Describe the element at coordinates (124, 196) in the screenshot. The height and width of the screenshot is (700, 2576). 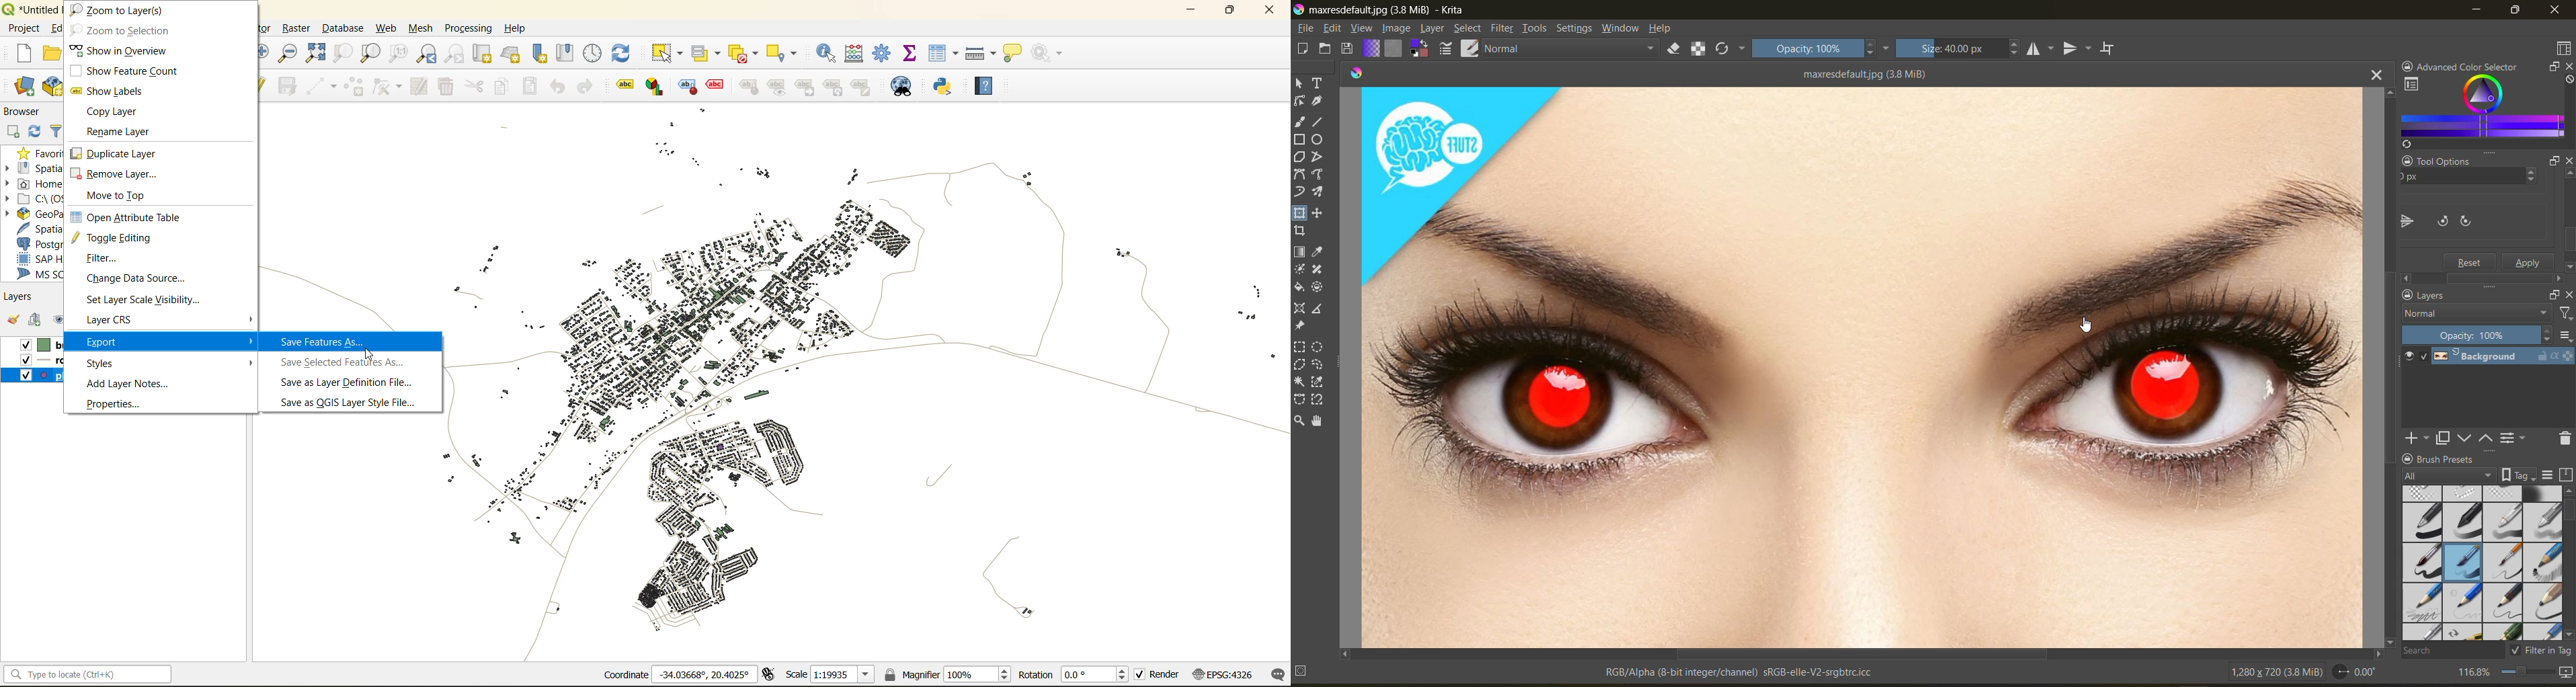
I see `move to top` at that location.